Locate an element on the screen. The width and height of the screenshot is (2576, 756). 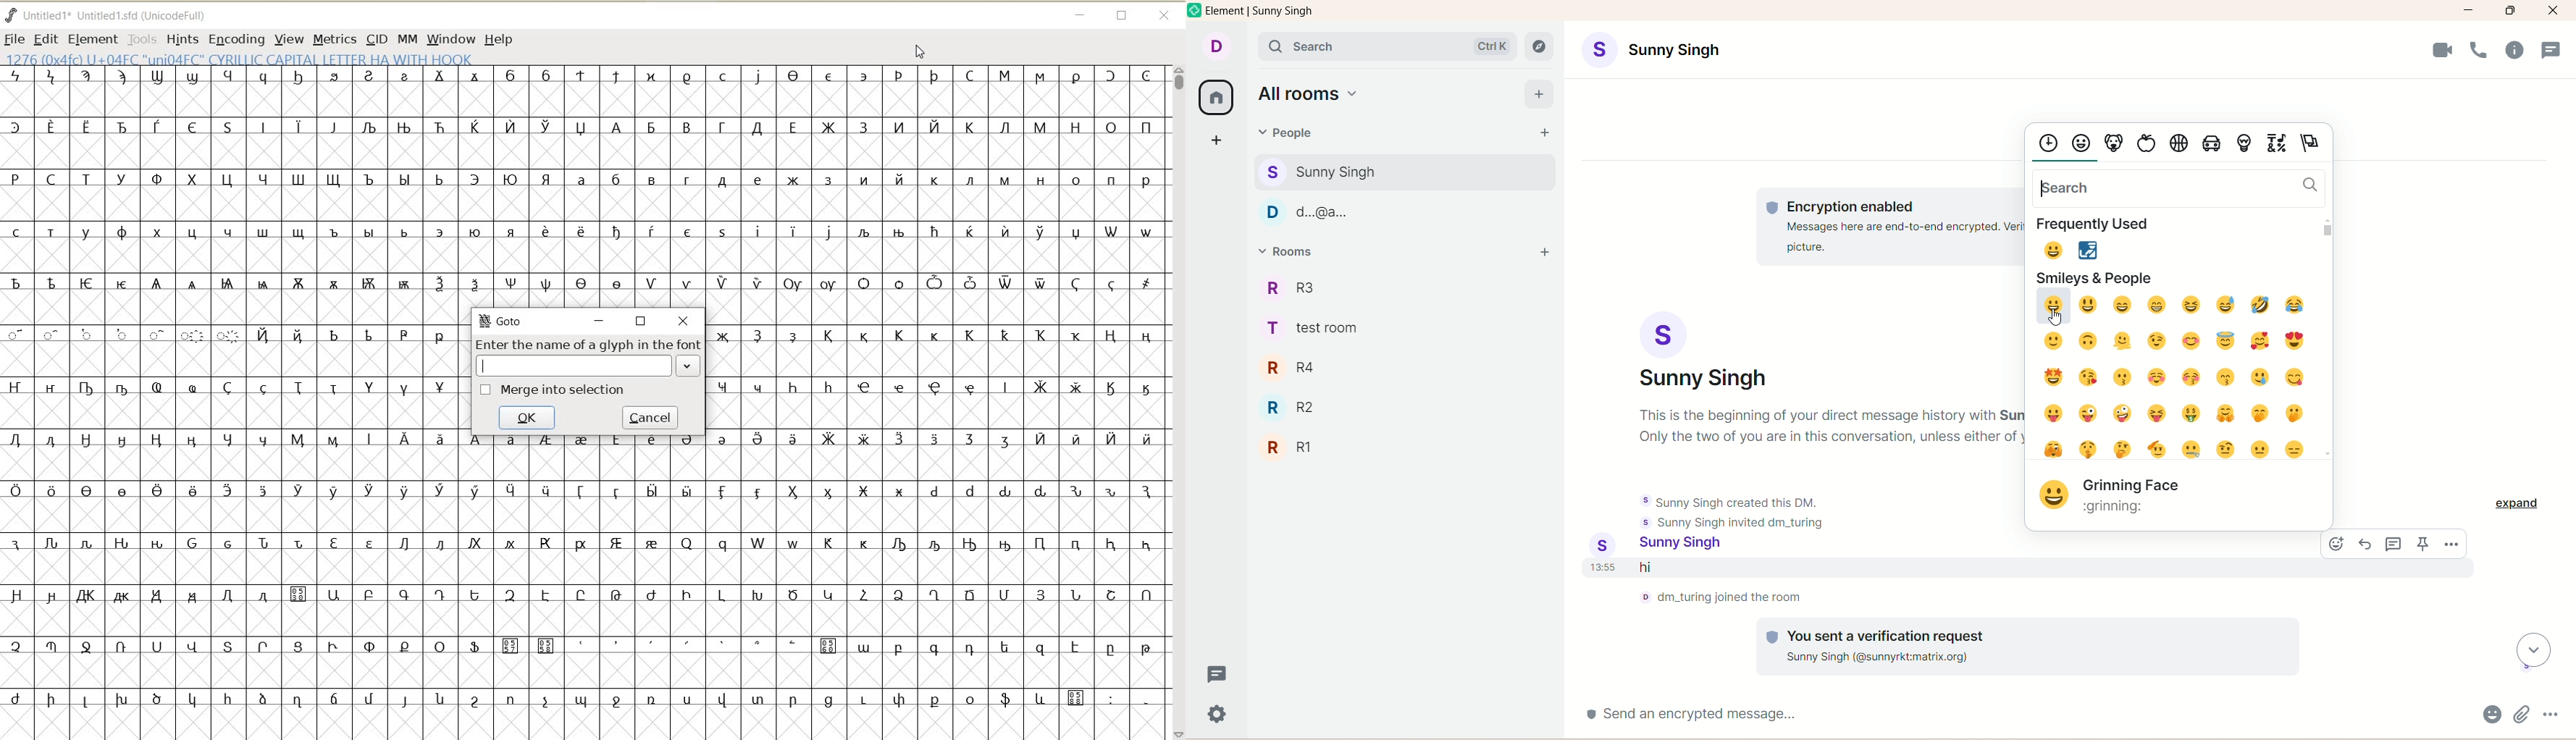
Smileys and Nature is located at coordinates (2081, 144).